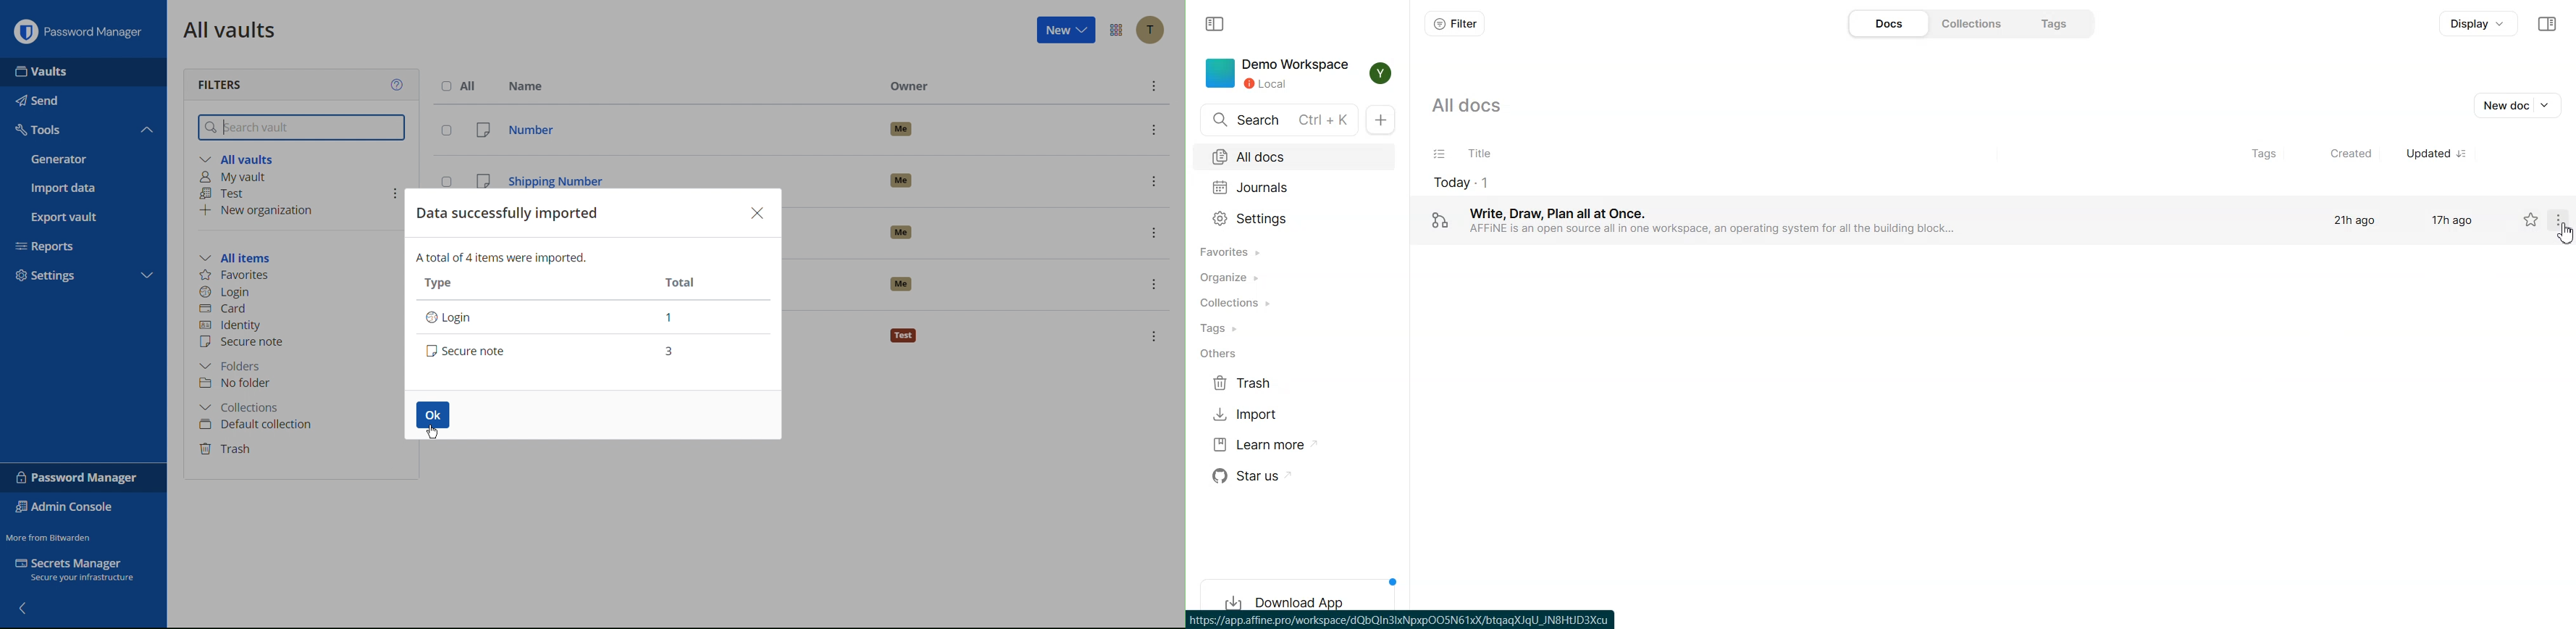 The image size is (2576, 644). What do you see at coordinates (78, 217) in the screenshot?
I see `Export vault` at bounding box center [78, 217].